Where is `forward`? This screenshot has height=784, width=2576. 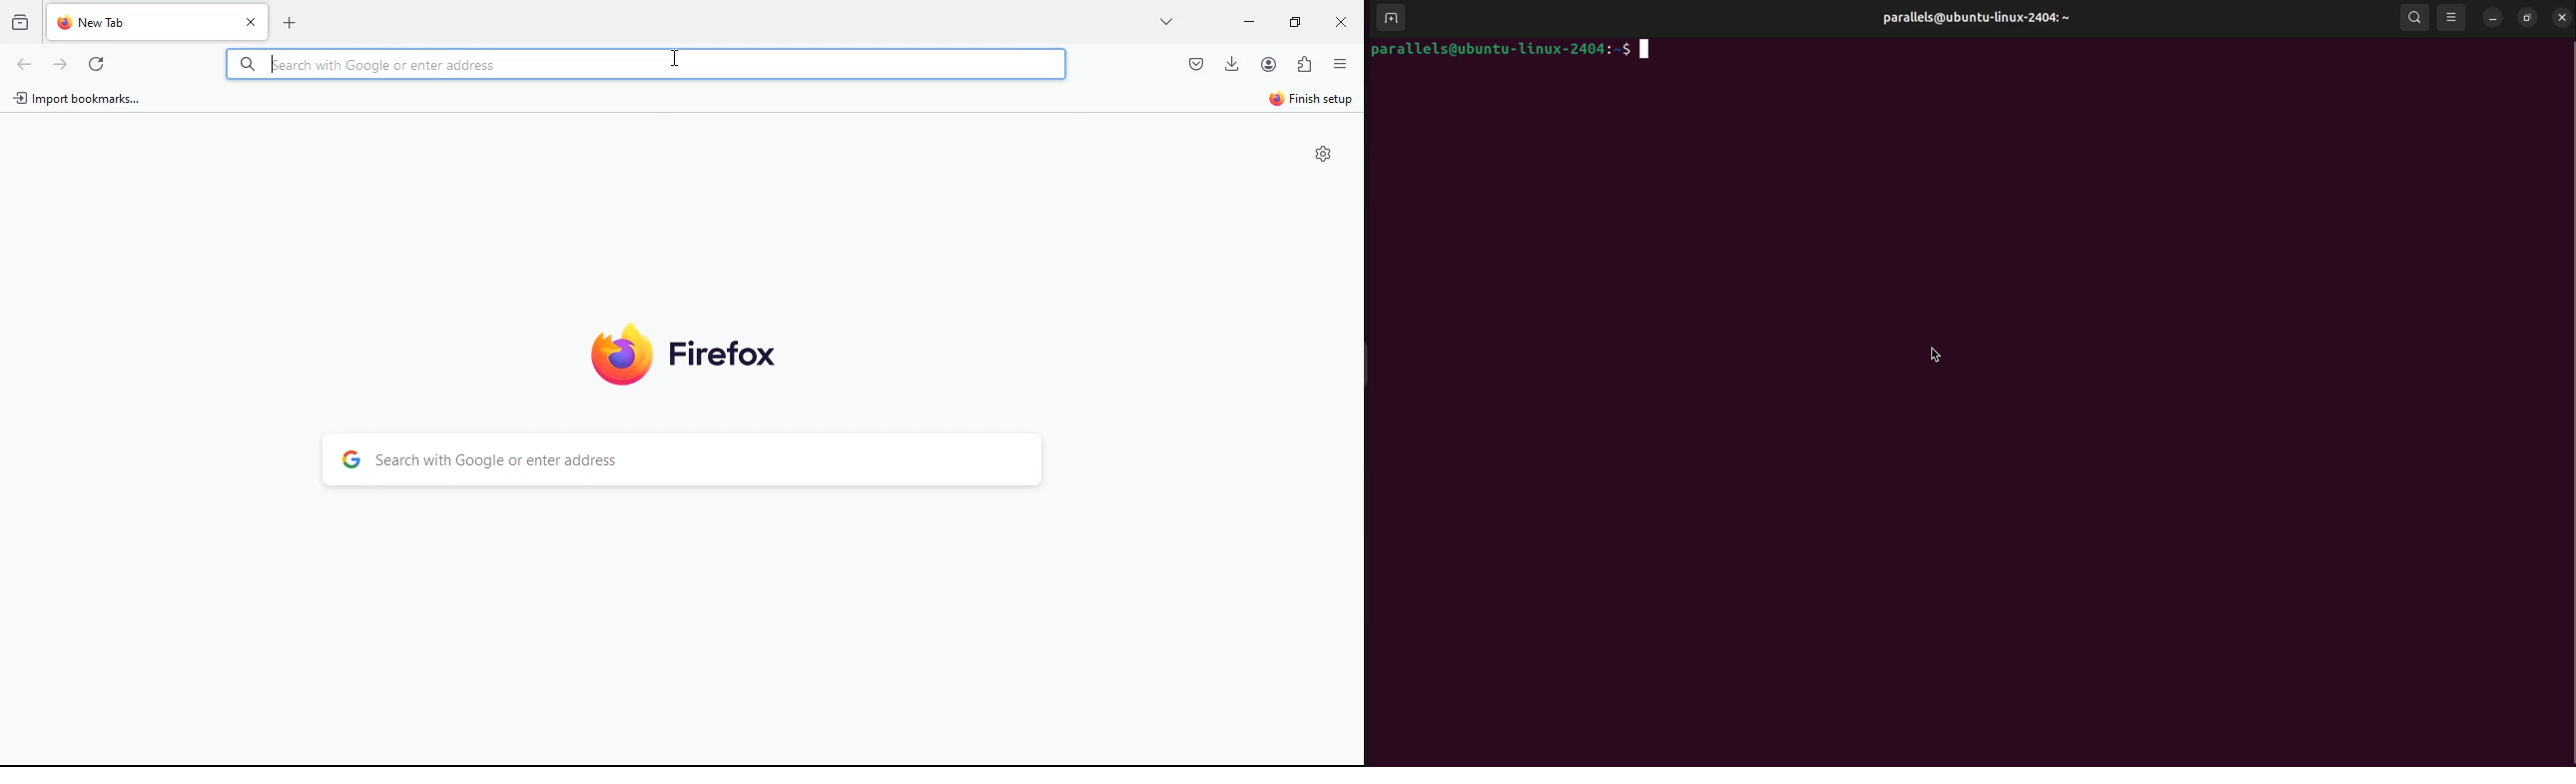 forward is located at coordinates (63, 63).